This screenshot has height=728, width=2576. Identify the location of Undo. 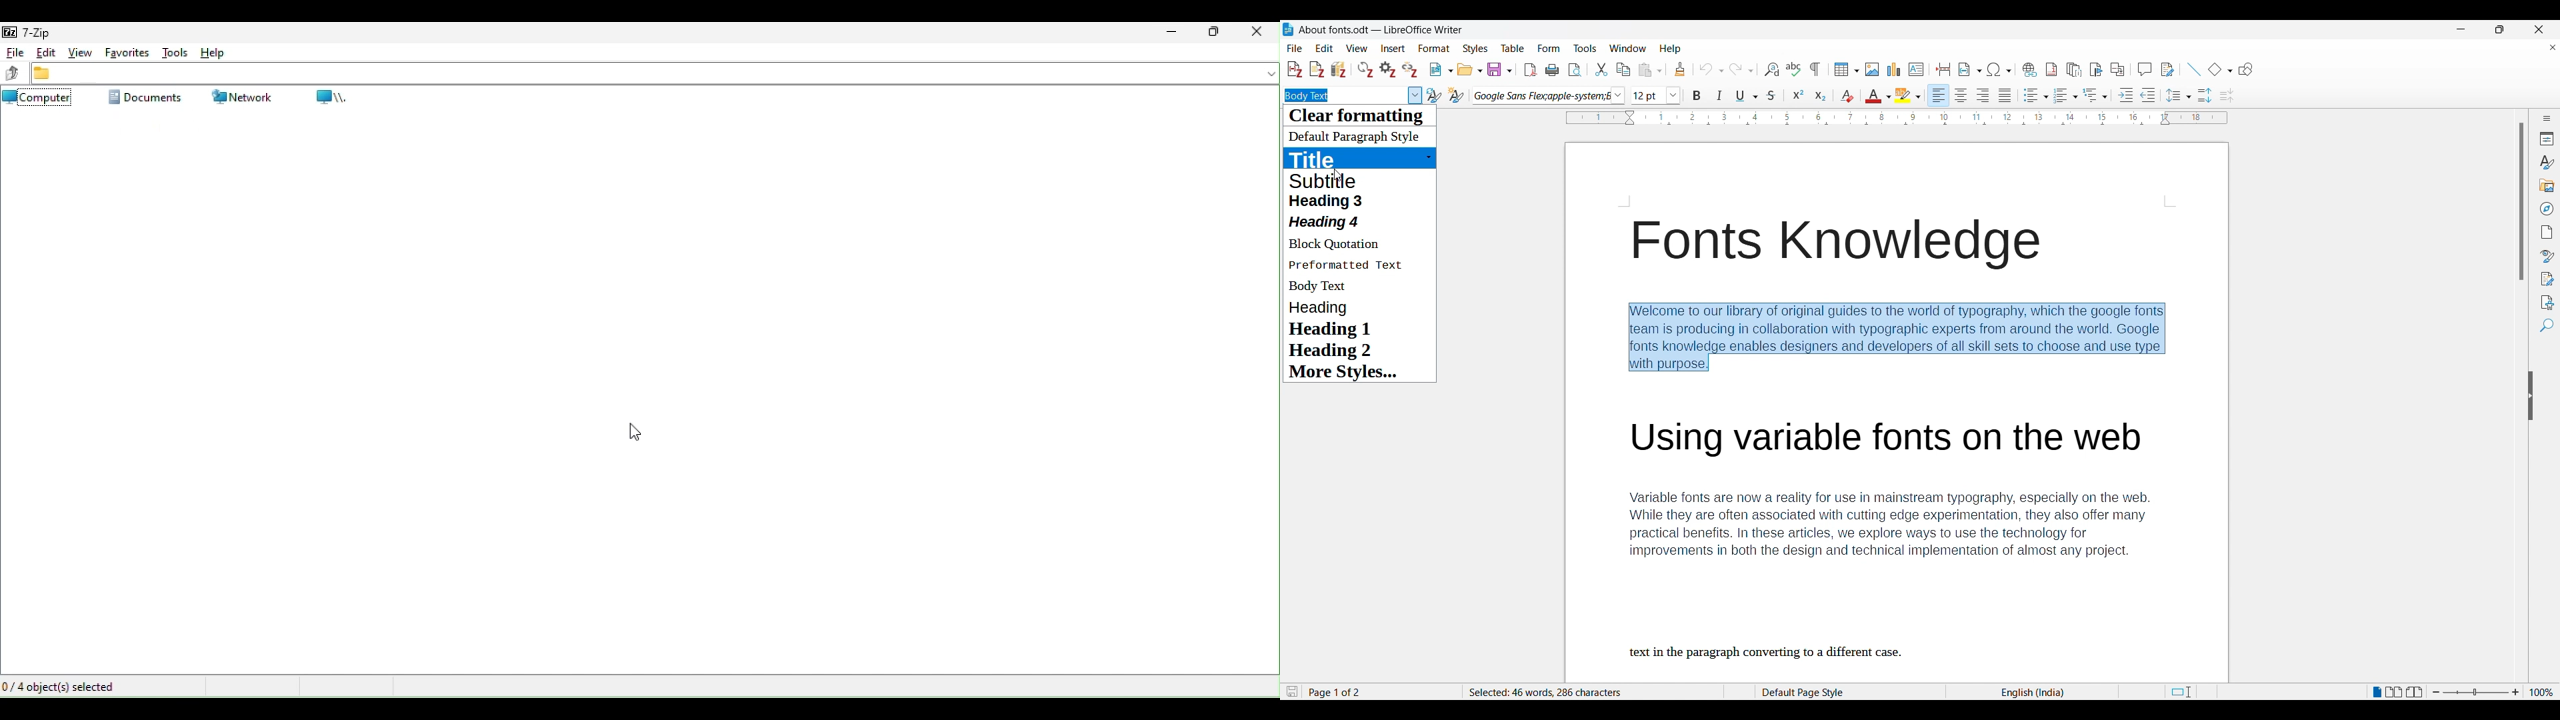
(1711, 69).